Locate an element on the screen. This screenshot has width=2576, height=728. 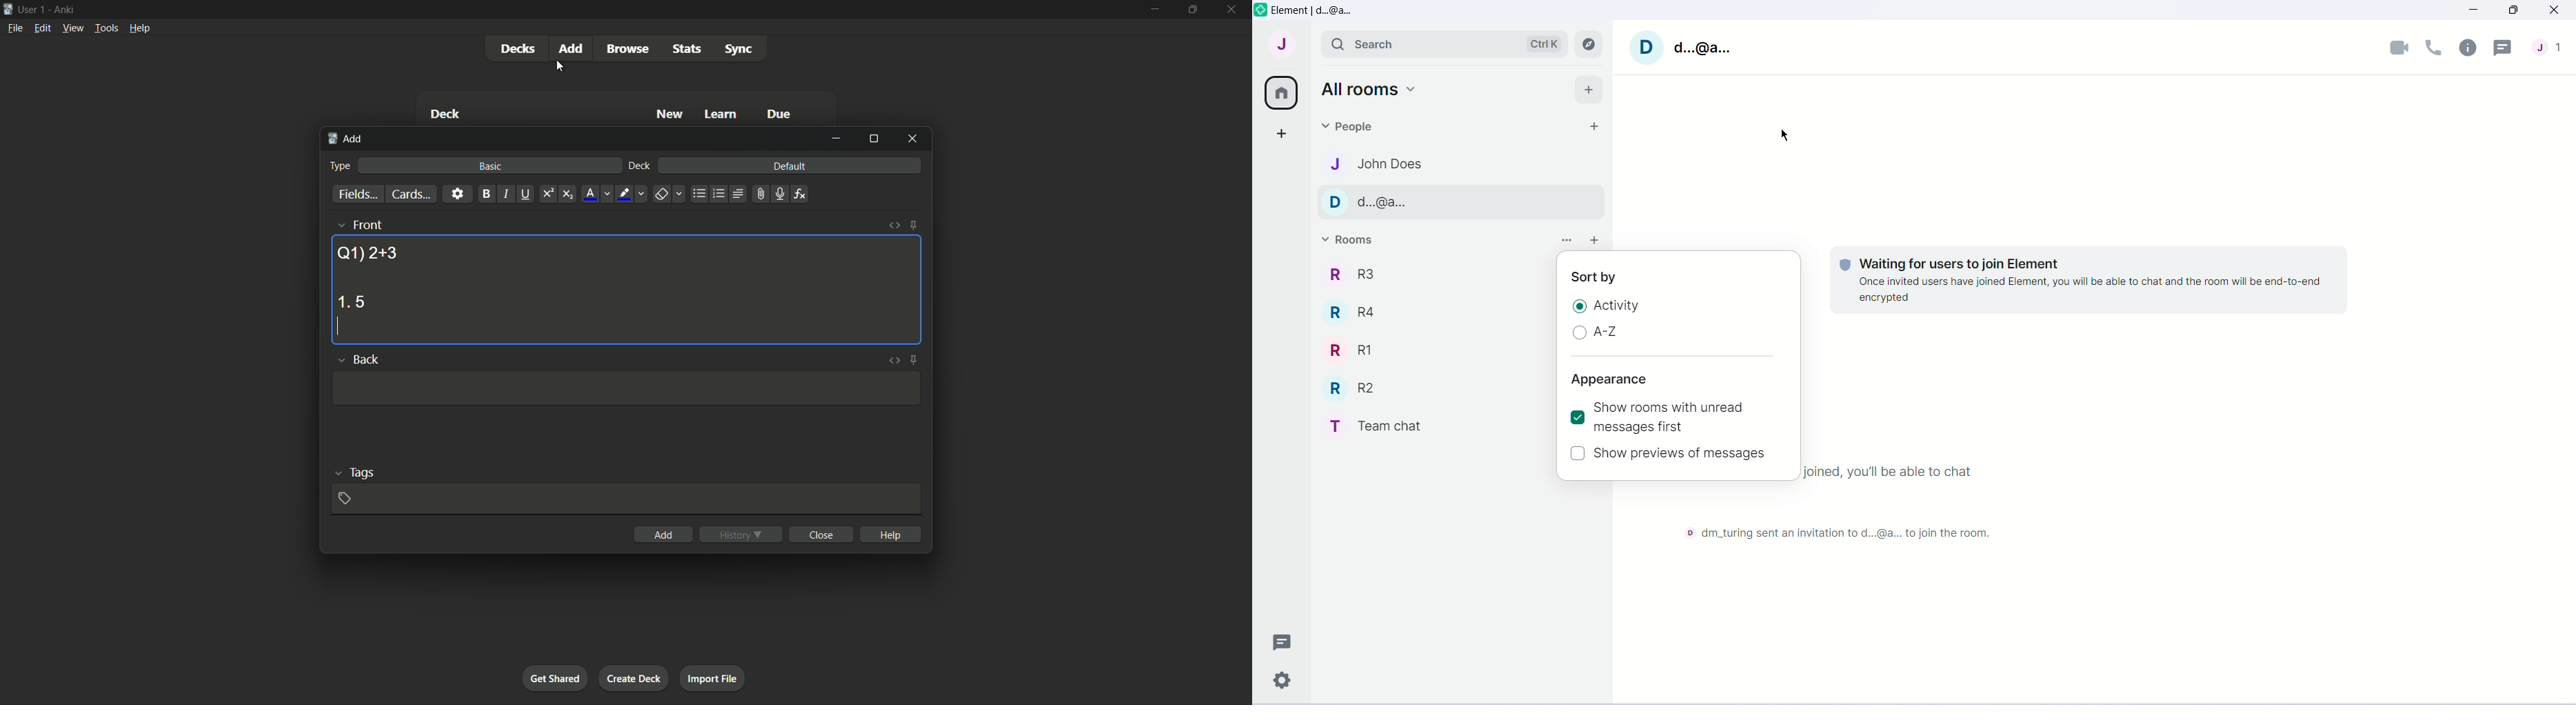
sort by is located at coordinates (1595, 277).